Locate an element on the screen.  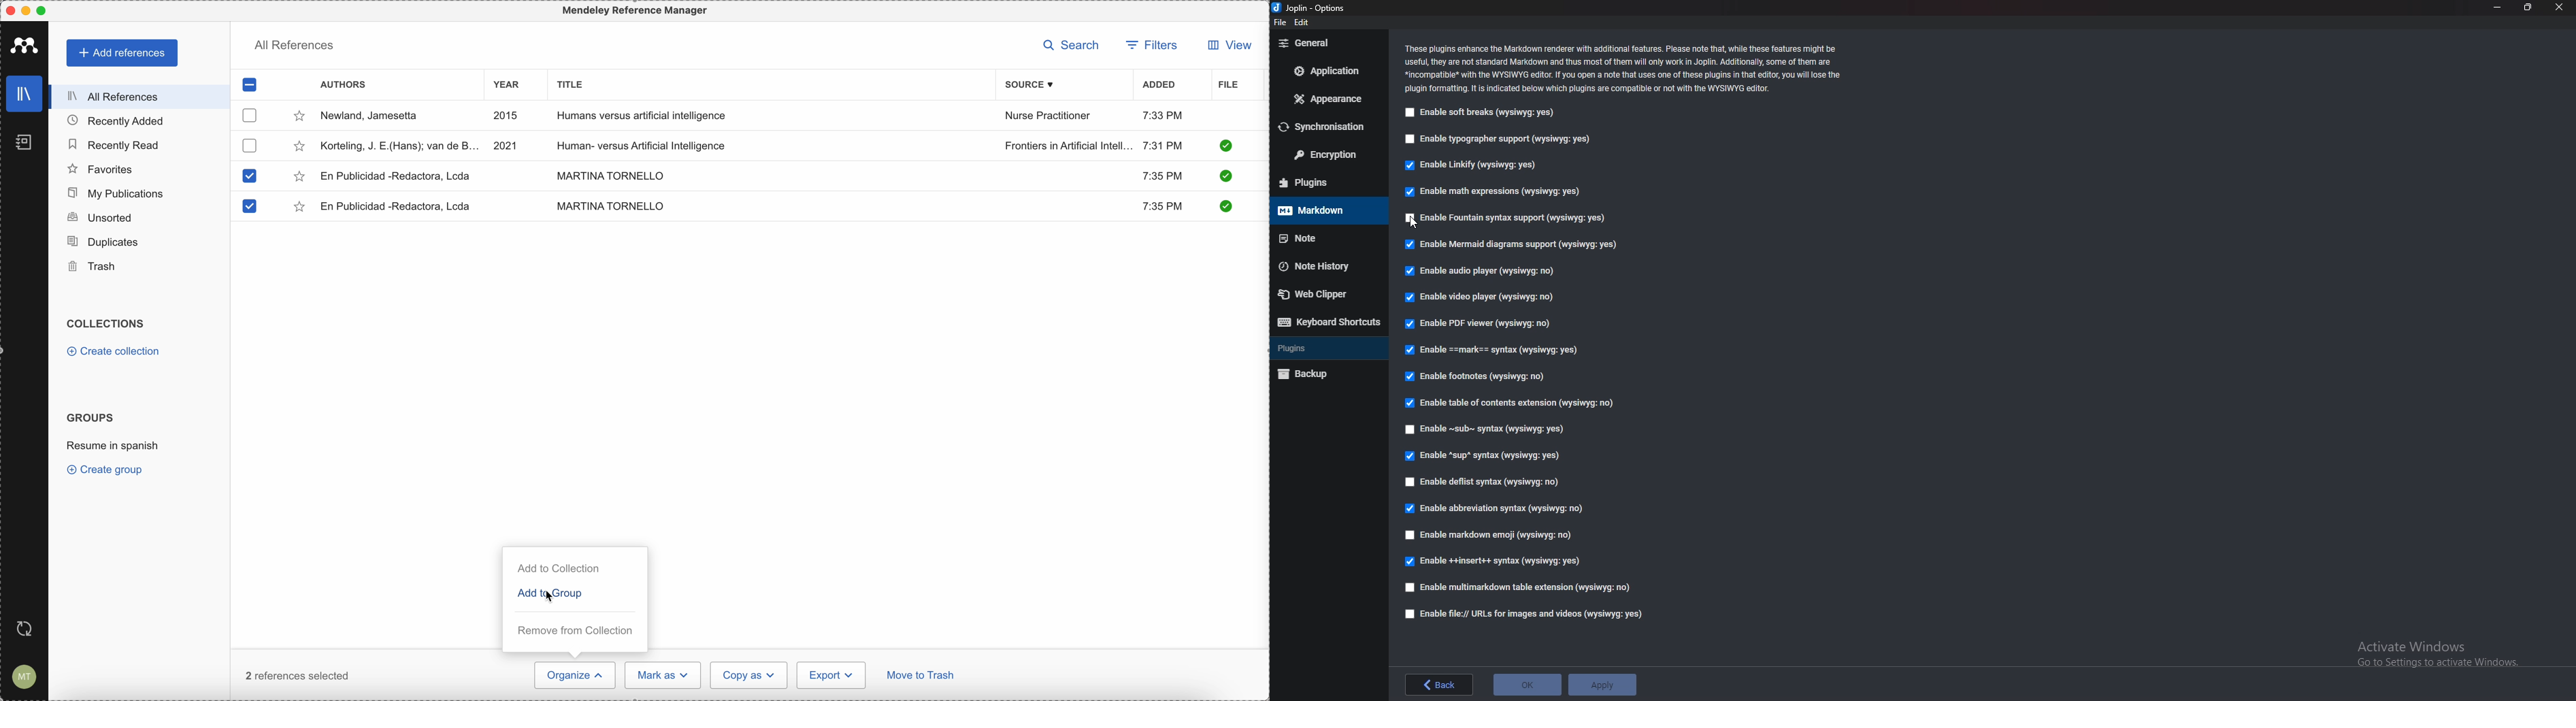
Application is located at coordinates (1327, 73).